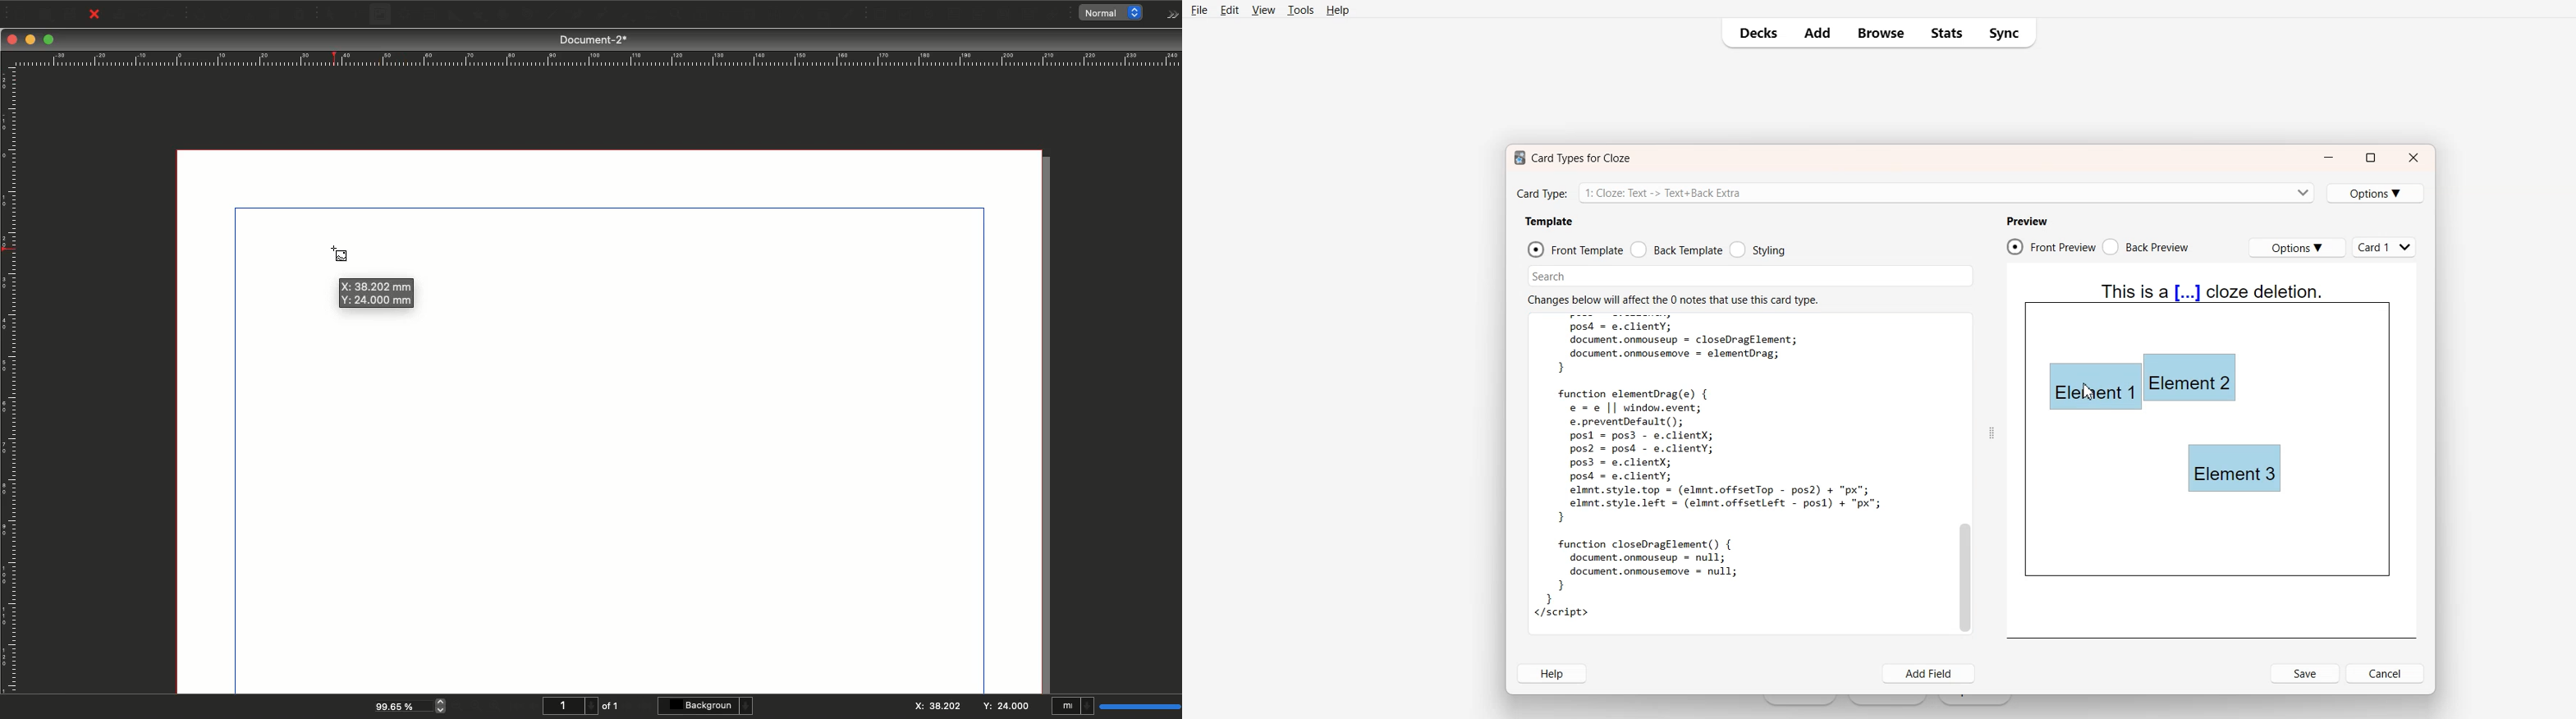  Describe the element at coordinates (2092, 388) in the screenshot. I see `Element 1` at that location.